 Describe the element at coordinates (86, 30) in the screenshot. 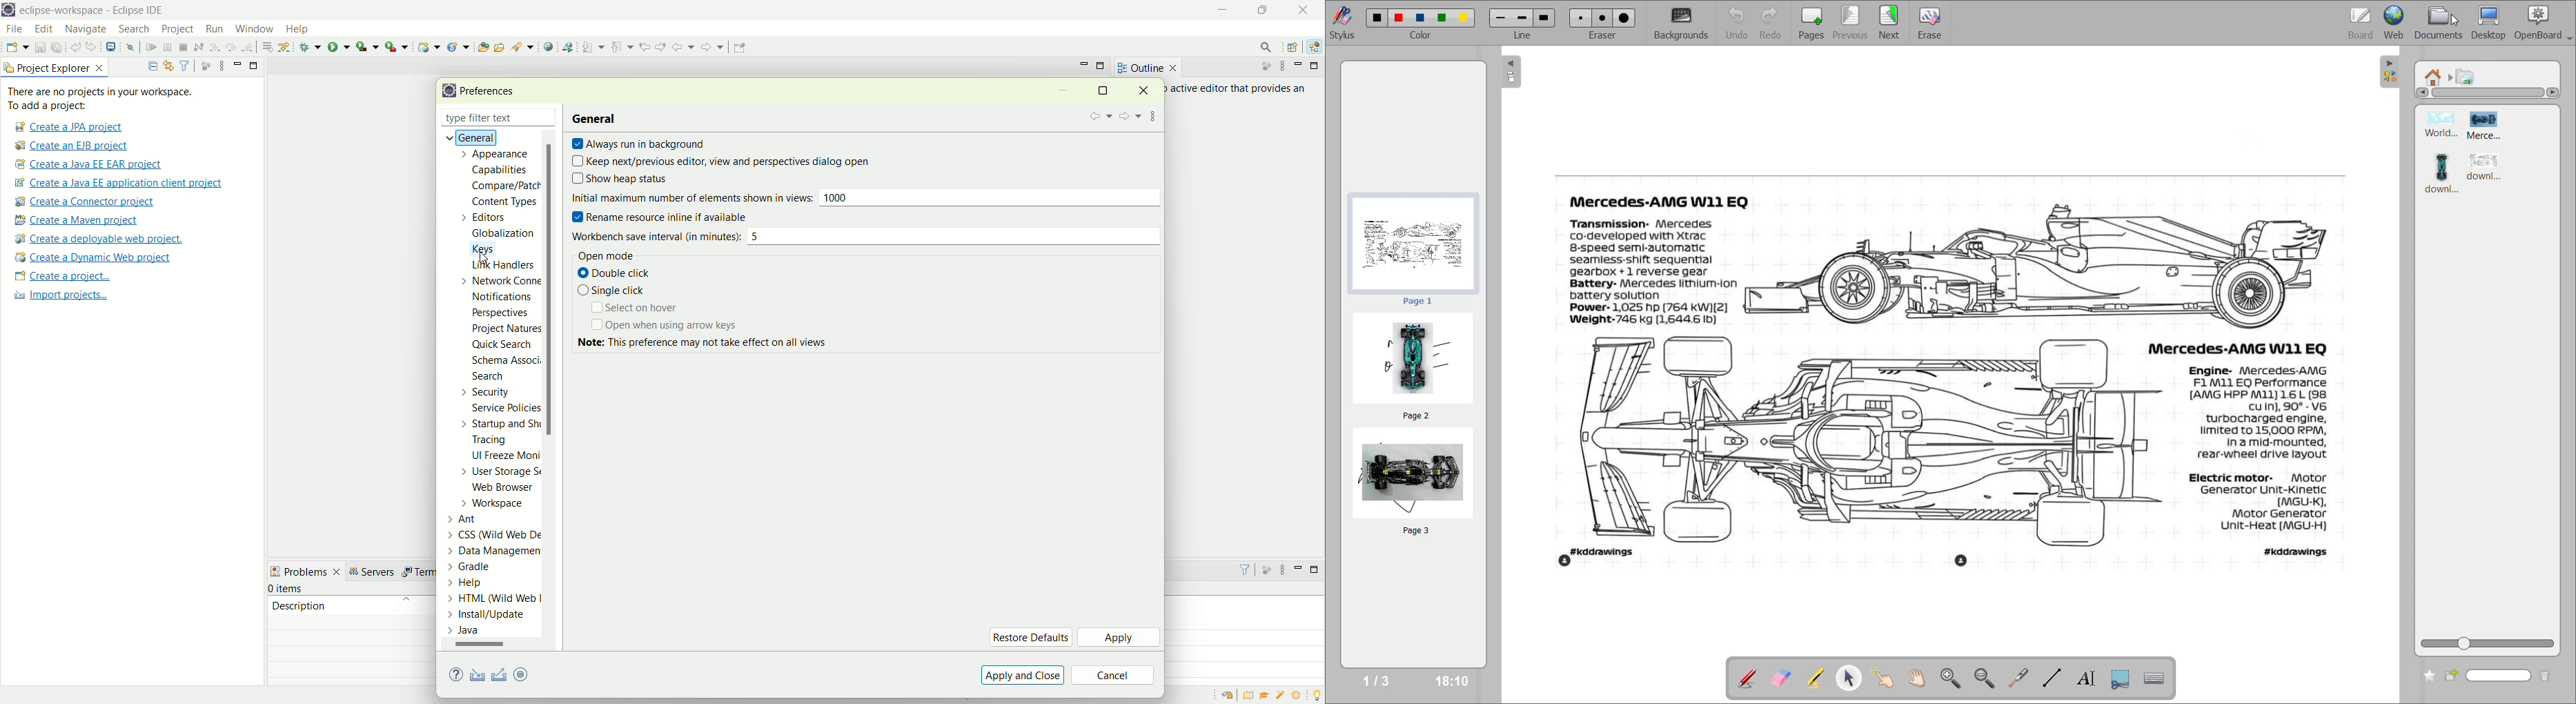

I see `navigate` at that location.